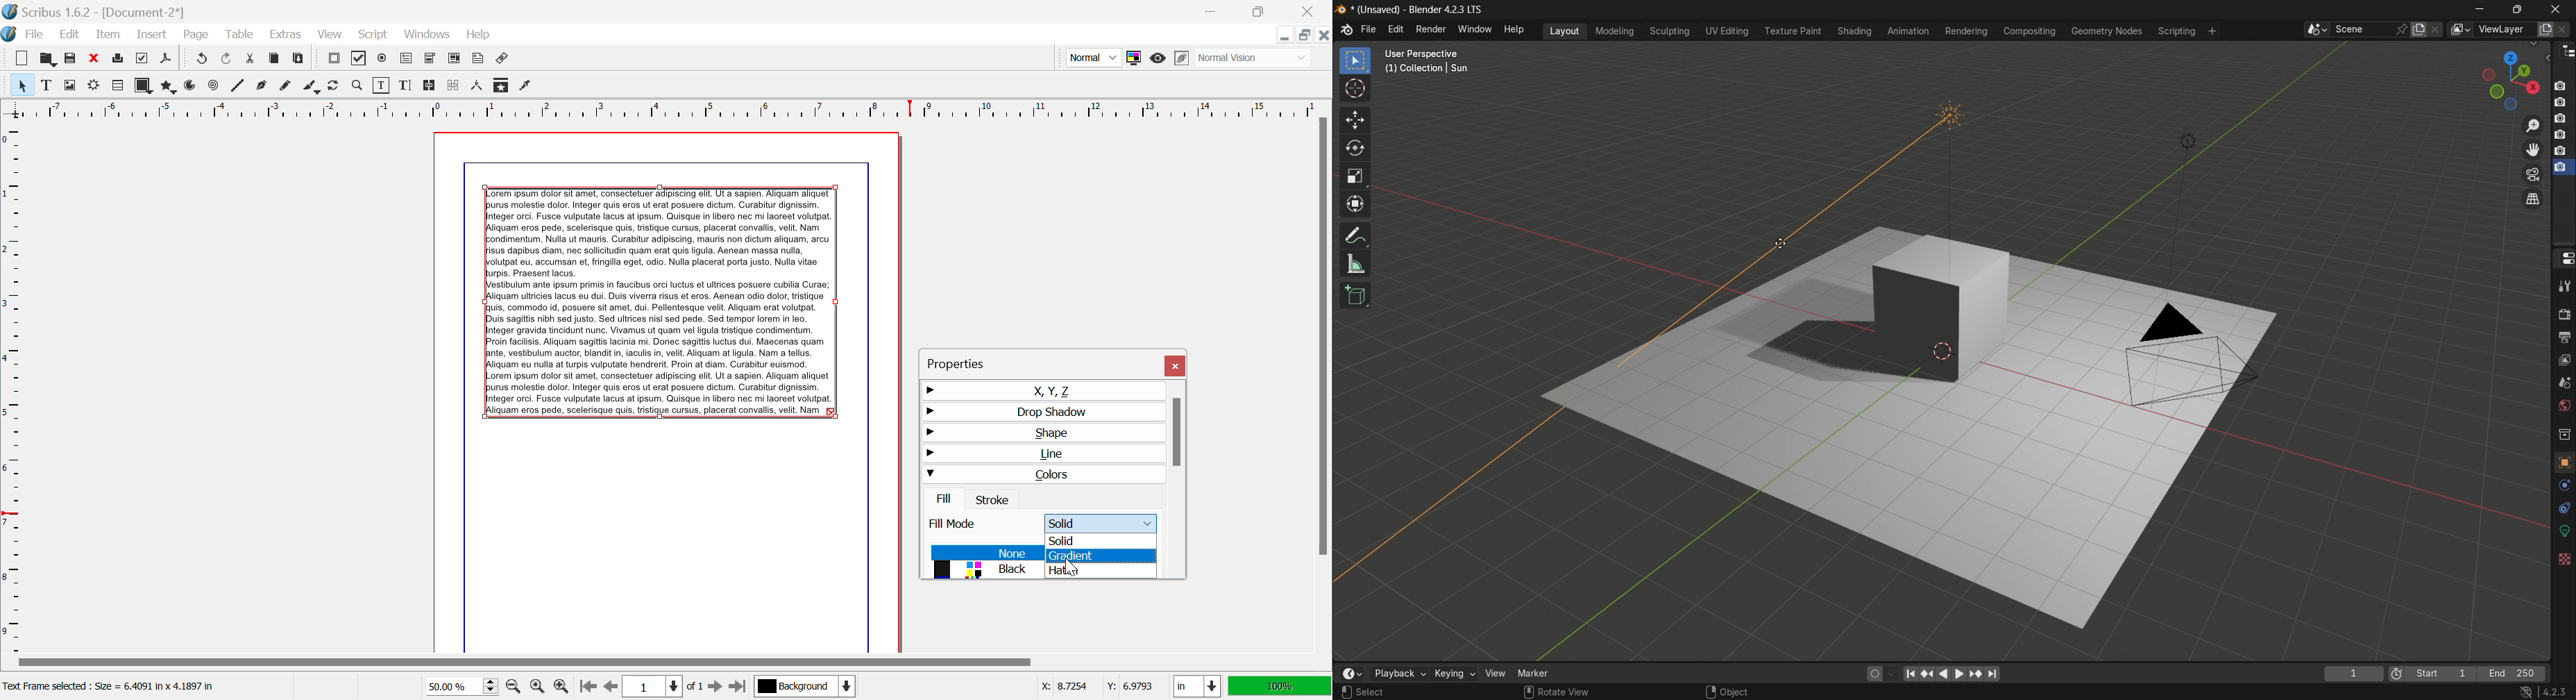 This screenshot has width=2576, height=700. I want to click on Text Frame selected: Size = 6.4091 in x 4.1897 in, so click(112, 687).